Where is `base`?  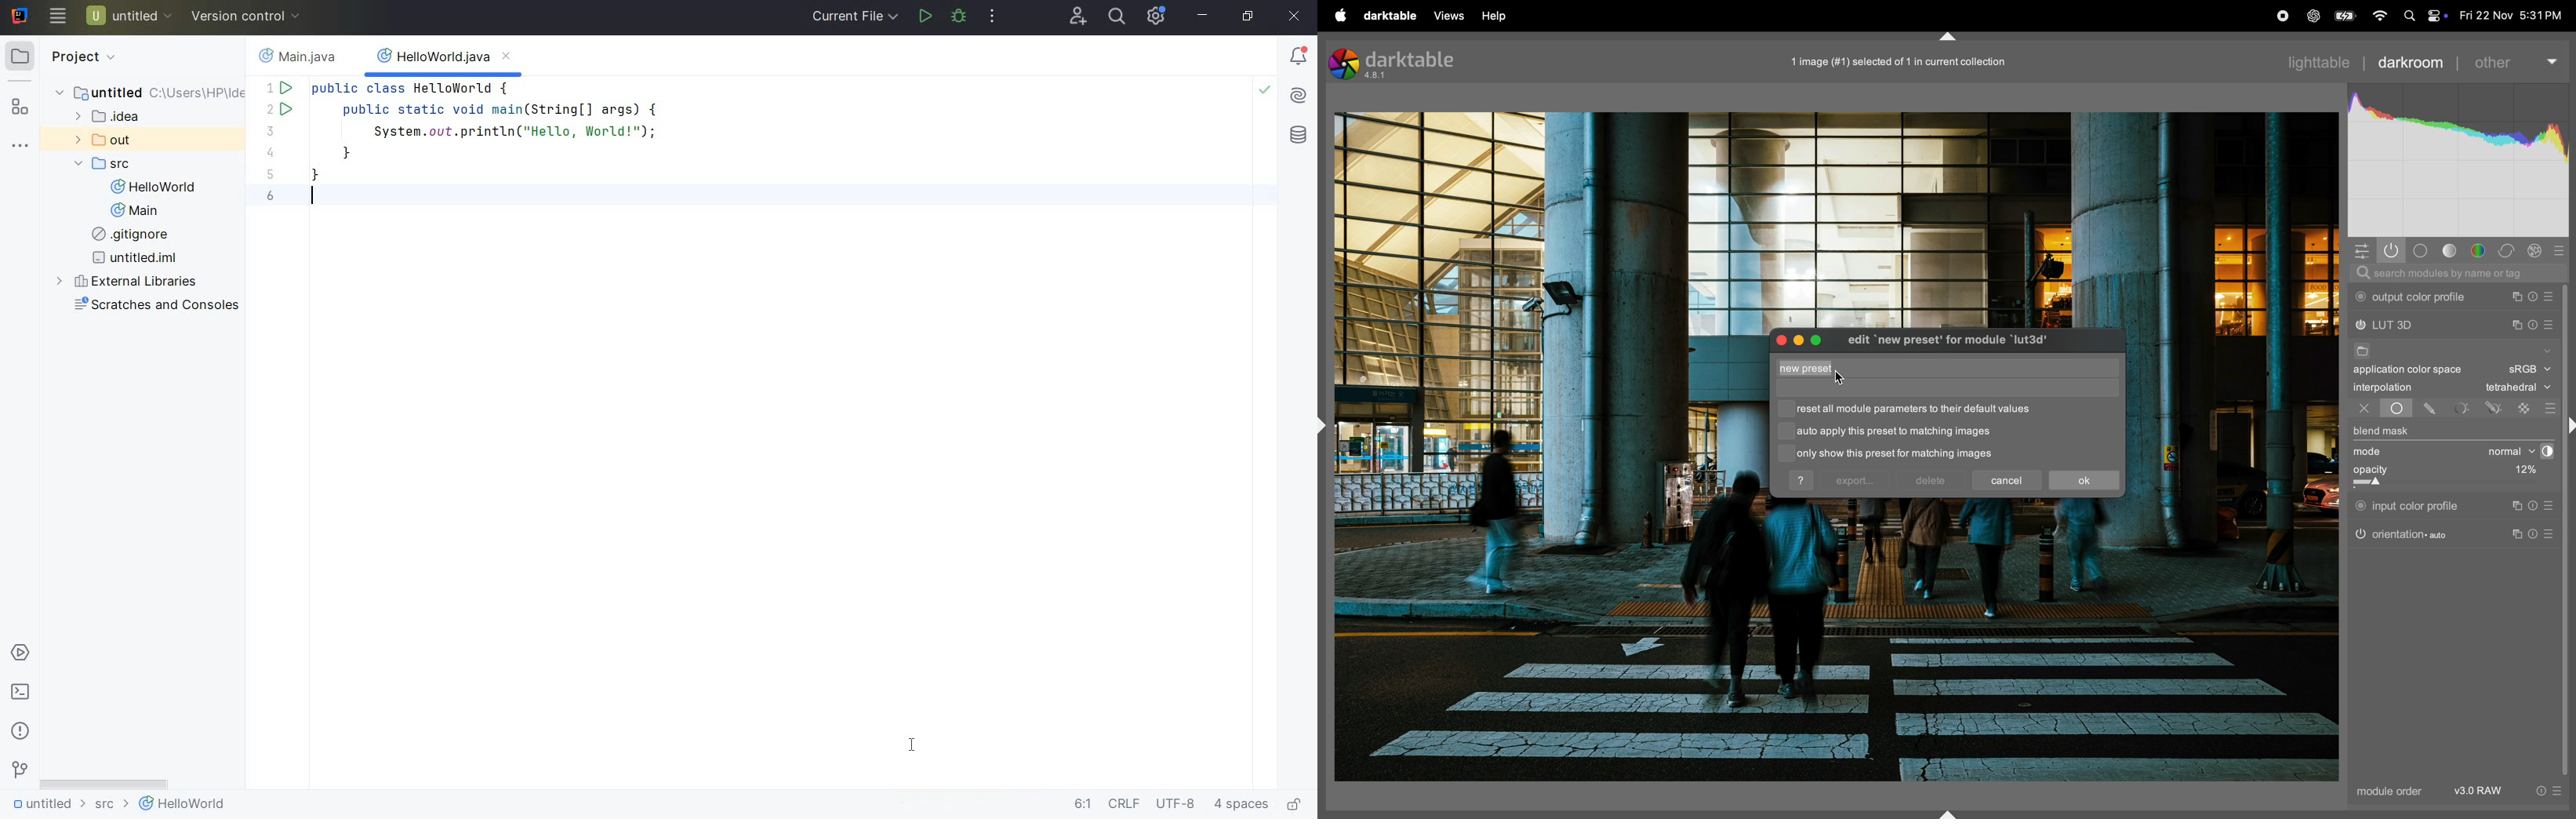
base is located at coordinates (2422, 251).